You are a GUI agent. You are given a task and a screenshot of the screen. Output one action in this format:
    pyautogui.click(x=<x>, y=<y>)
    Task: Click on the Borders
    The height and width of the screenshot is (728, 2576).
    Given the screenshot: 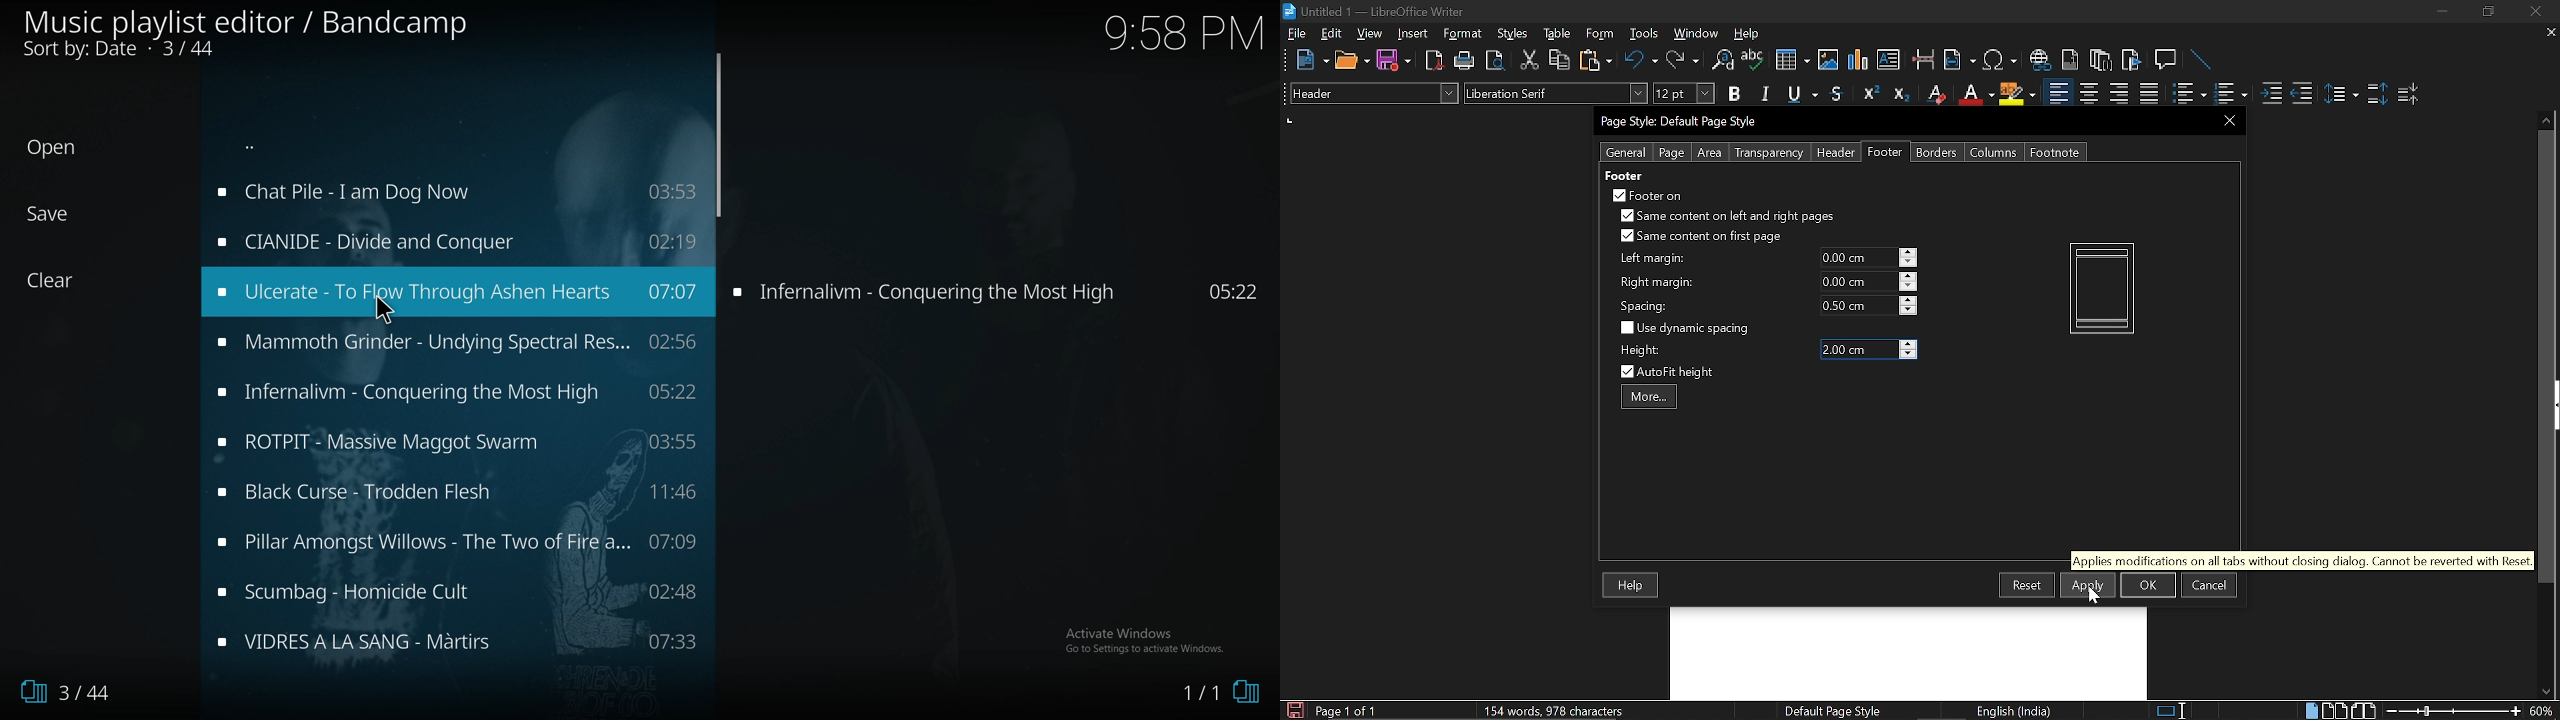 What is the action you would take?
    pyautogui.click(x=1938, y=152)
    